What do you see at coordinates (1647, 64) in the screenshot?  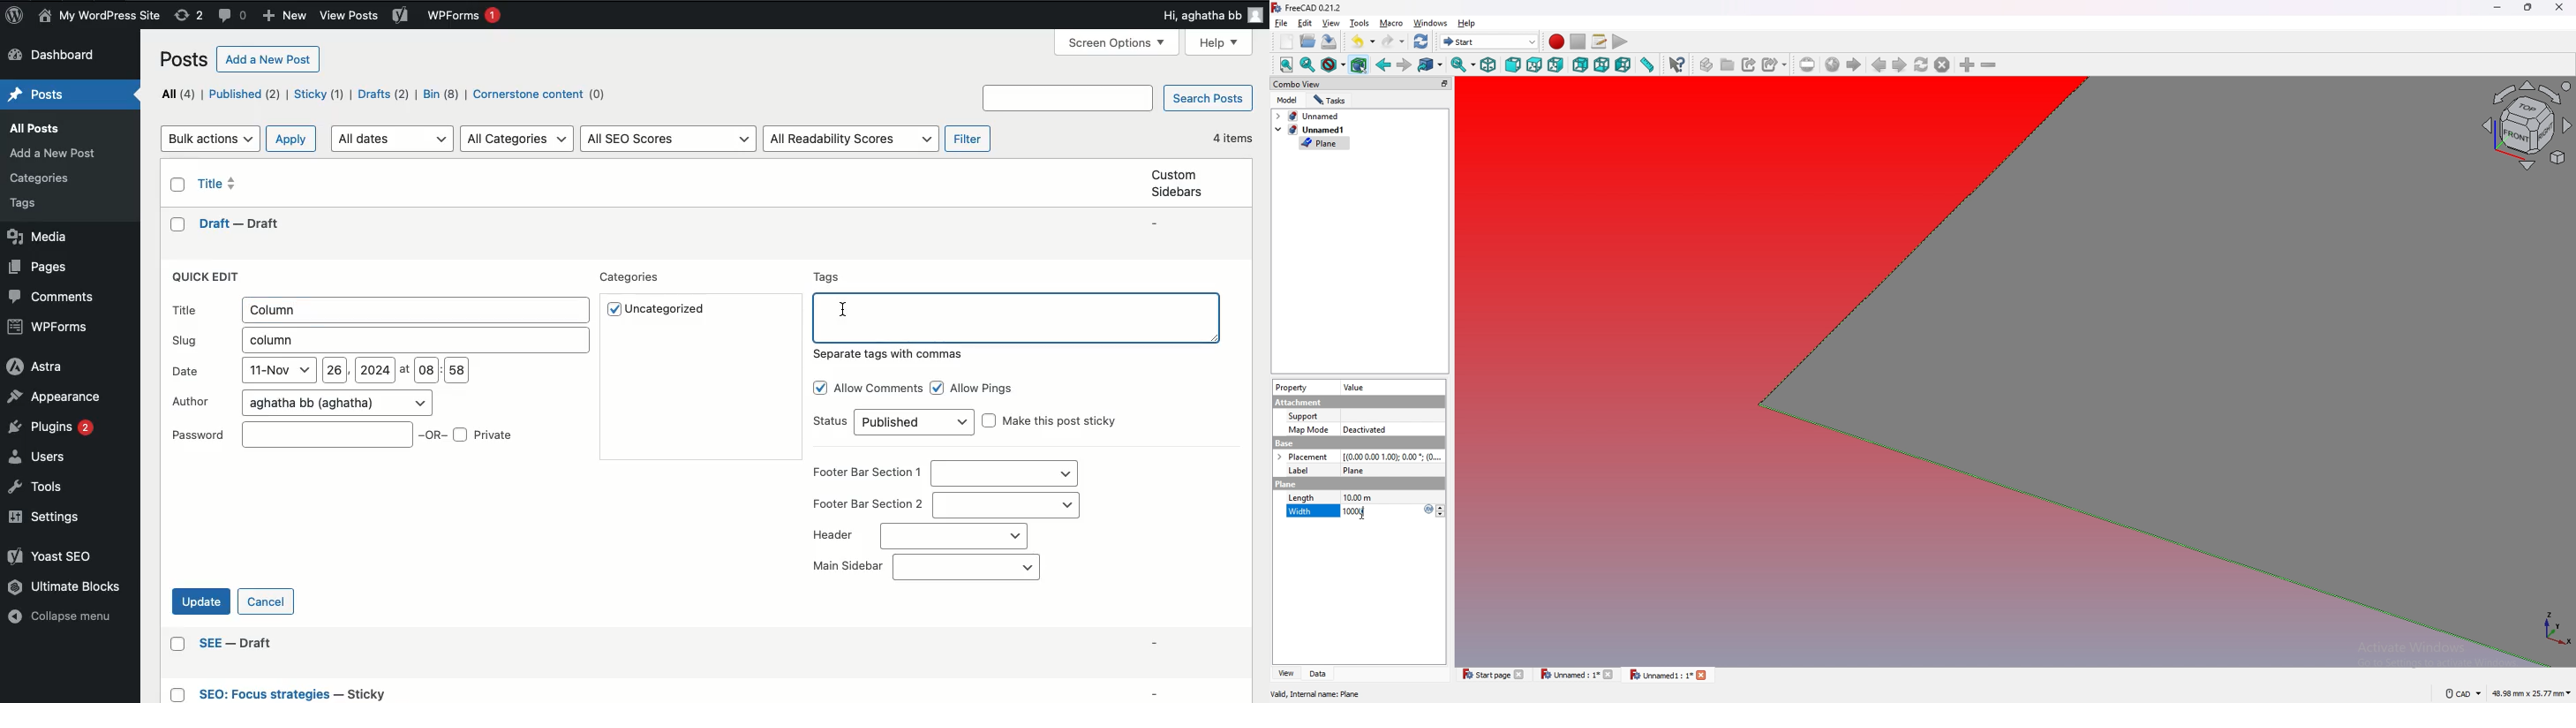 I see `measure distance` at bounding box center [1647, 64].